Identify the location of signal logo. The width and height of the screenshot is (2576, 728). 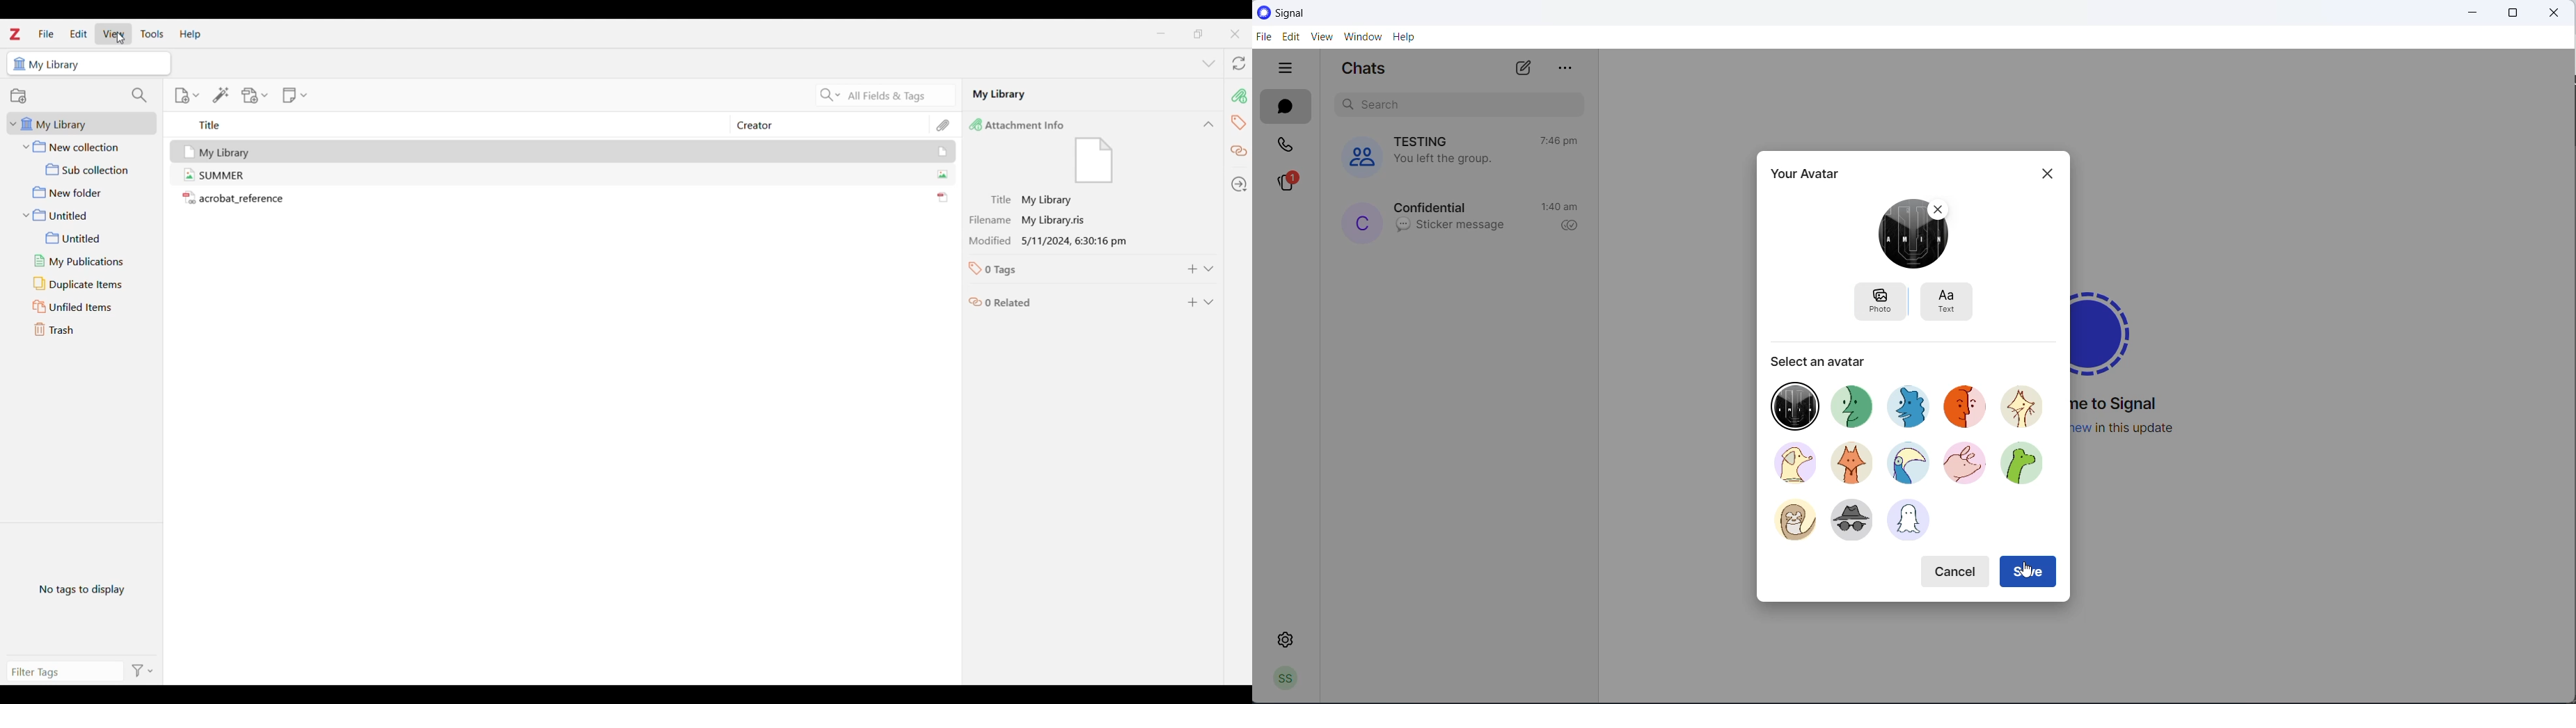
(2112, 328).